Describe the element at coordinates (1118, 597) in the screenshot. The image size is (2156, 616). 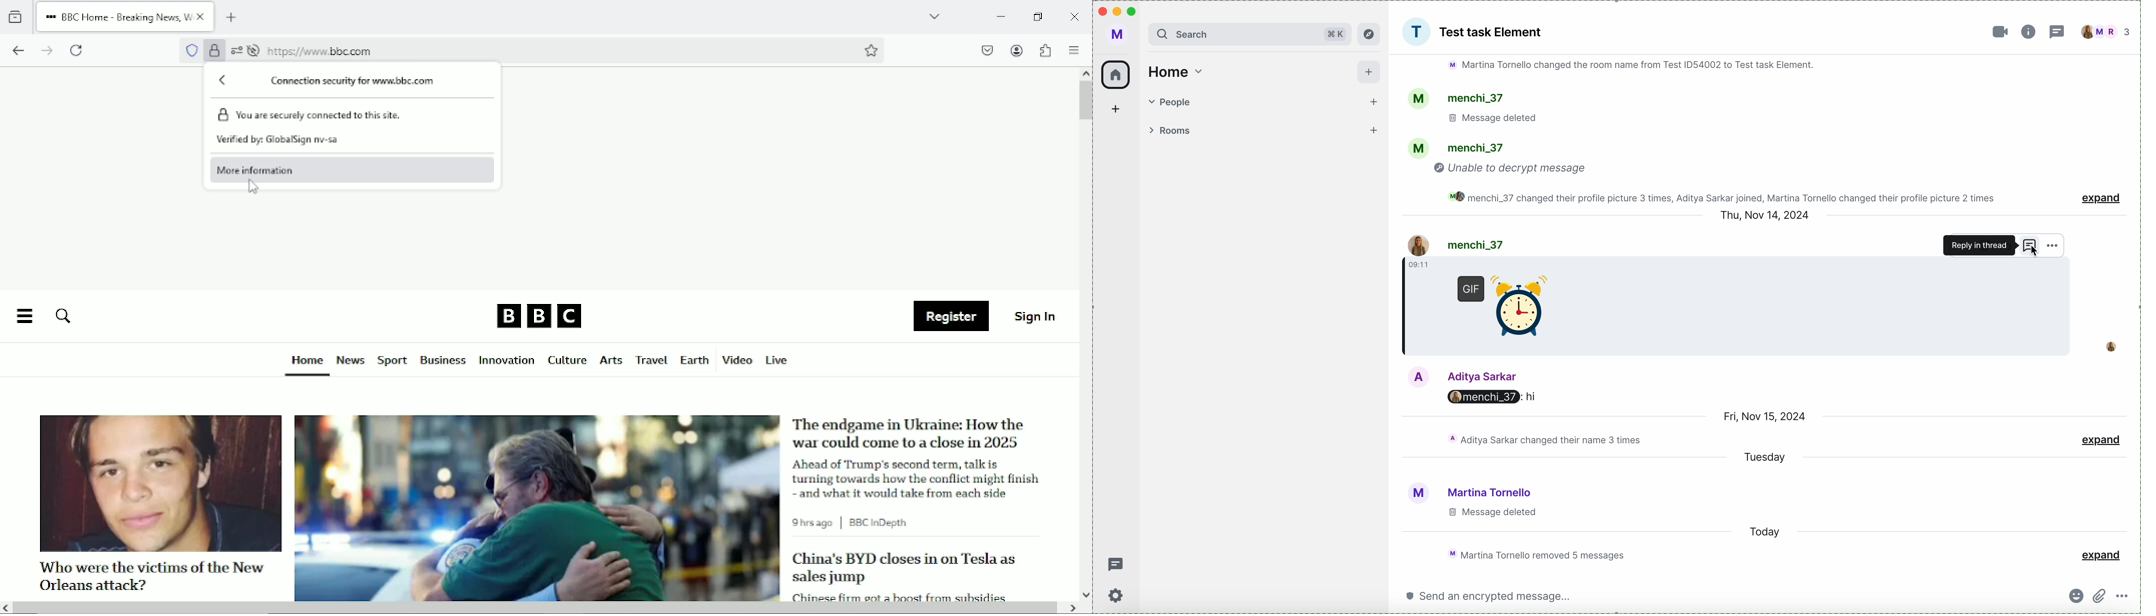
I see `settings` at that location.